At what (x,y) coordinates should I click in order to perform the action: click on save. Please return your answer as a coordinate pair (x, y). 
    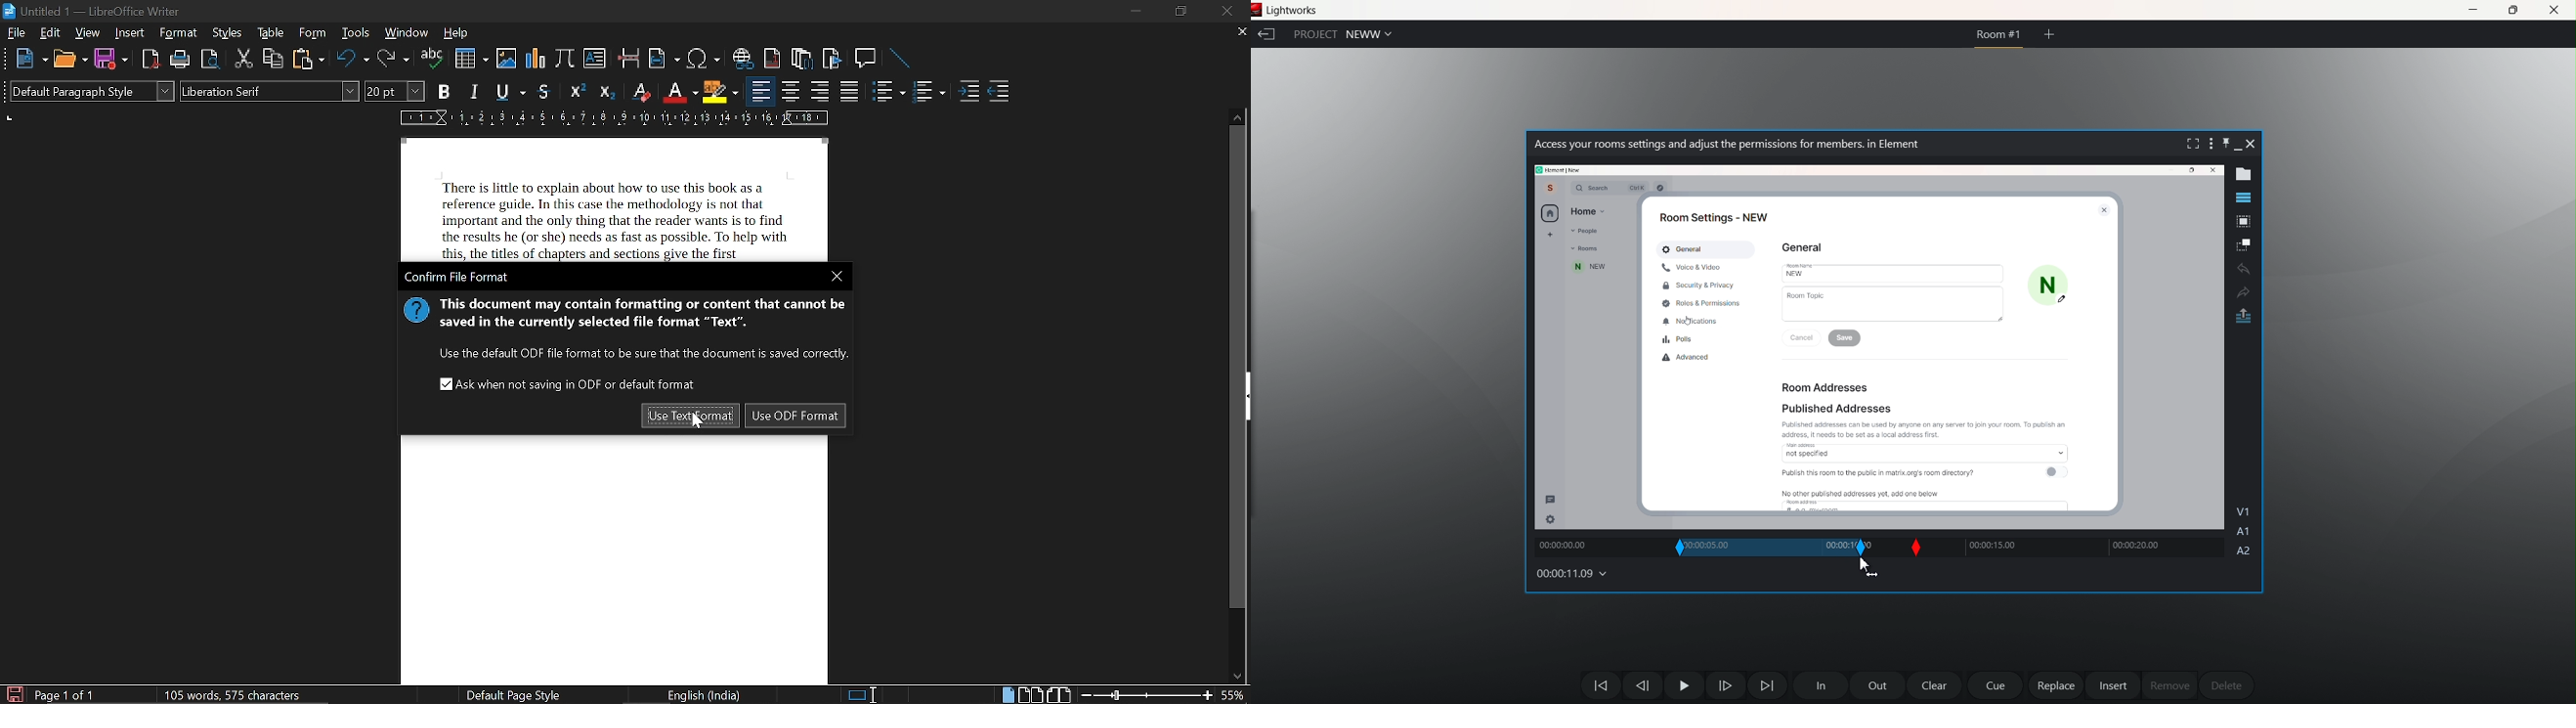
    Looking at the image, I should click on (14, 693).